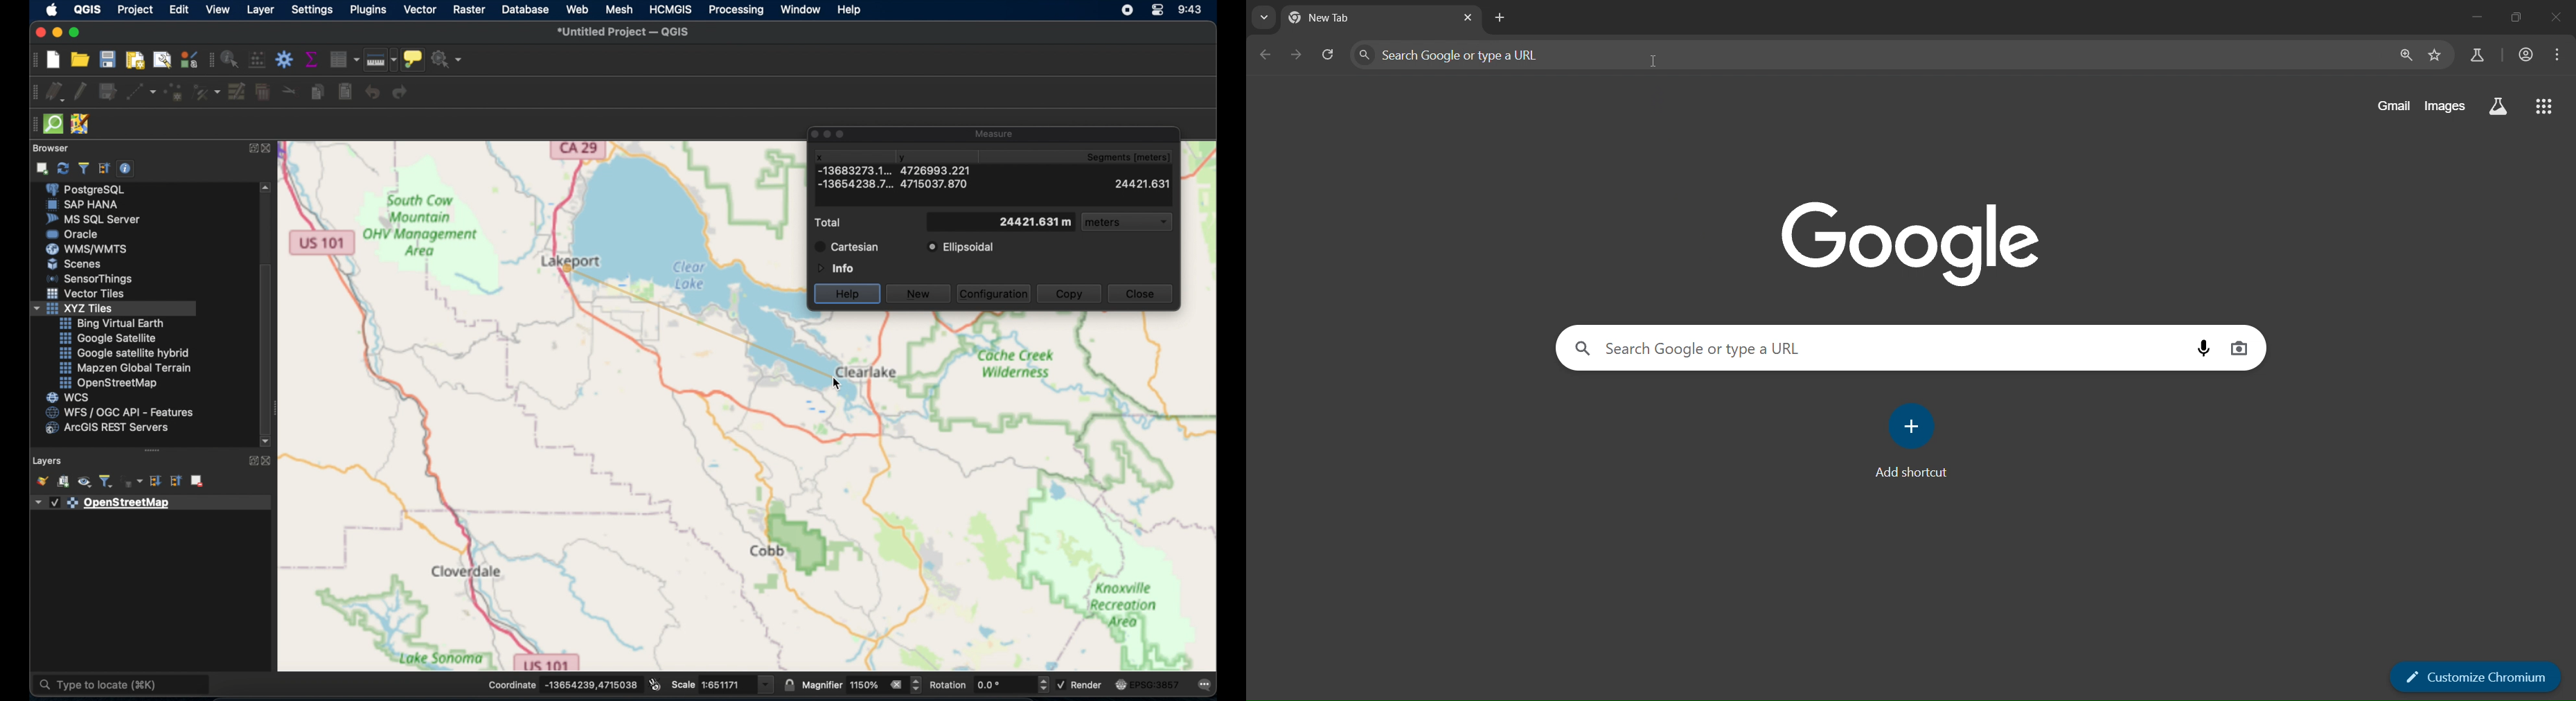  What do you see at coordinates (123, 685) in the screenshot?
I see `type to locate` at bounding box center [123, 685].